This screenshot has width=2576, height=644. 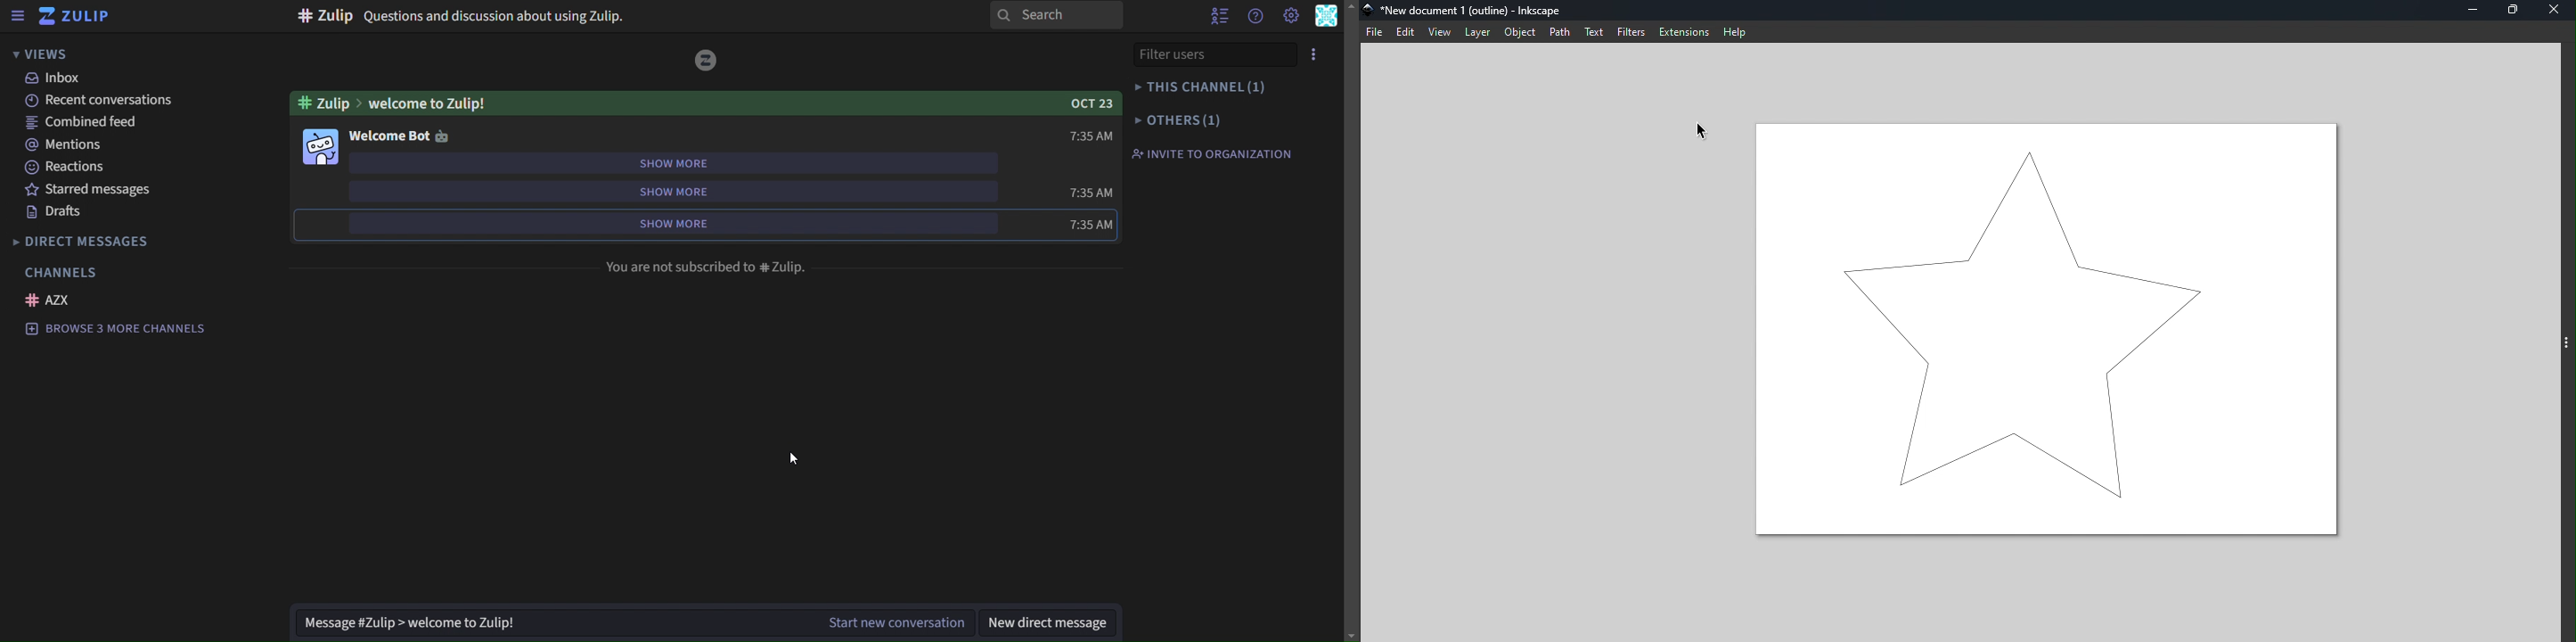 I want to click on new direct message, so click(x=1051, y=623).